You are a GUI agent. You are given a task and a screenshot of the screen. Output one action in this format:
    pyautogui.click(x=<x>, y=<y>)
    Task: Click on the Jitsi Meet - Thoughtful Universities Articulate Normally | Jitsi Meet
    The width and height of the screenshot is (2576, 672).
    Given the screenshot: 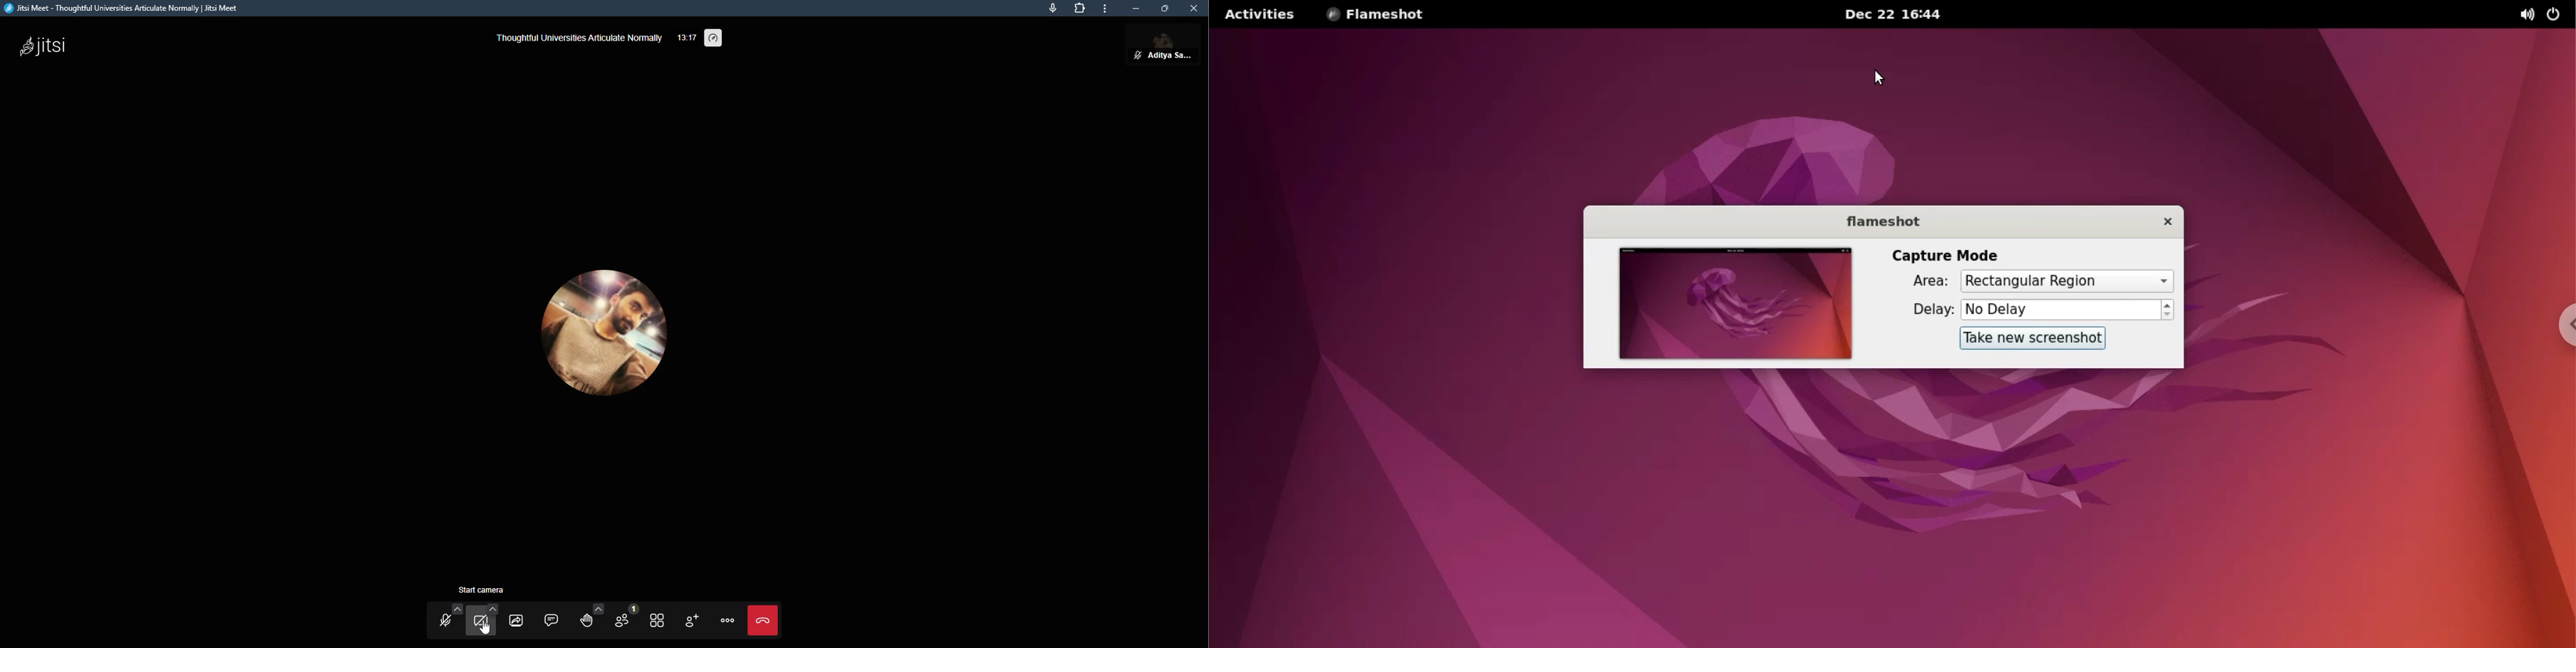 What is the action you would take?
    pyautogui.click(x=132, y=8)
    